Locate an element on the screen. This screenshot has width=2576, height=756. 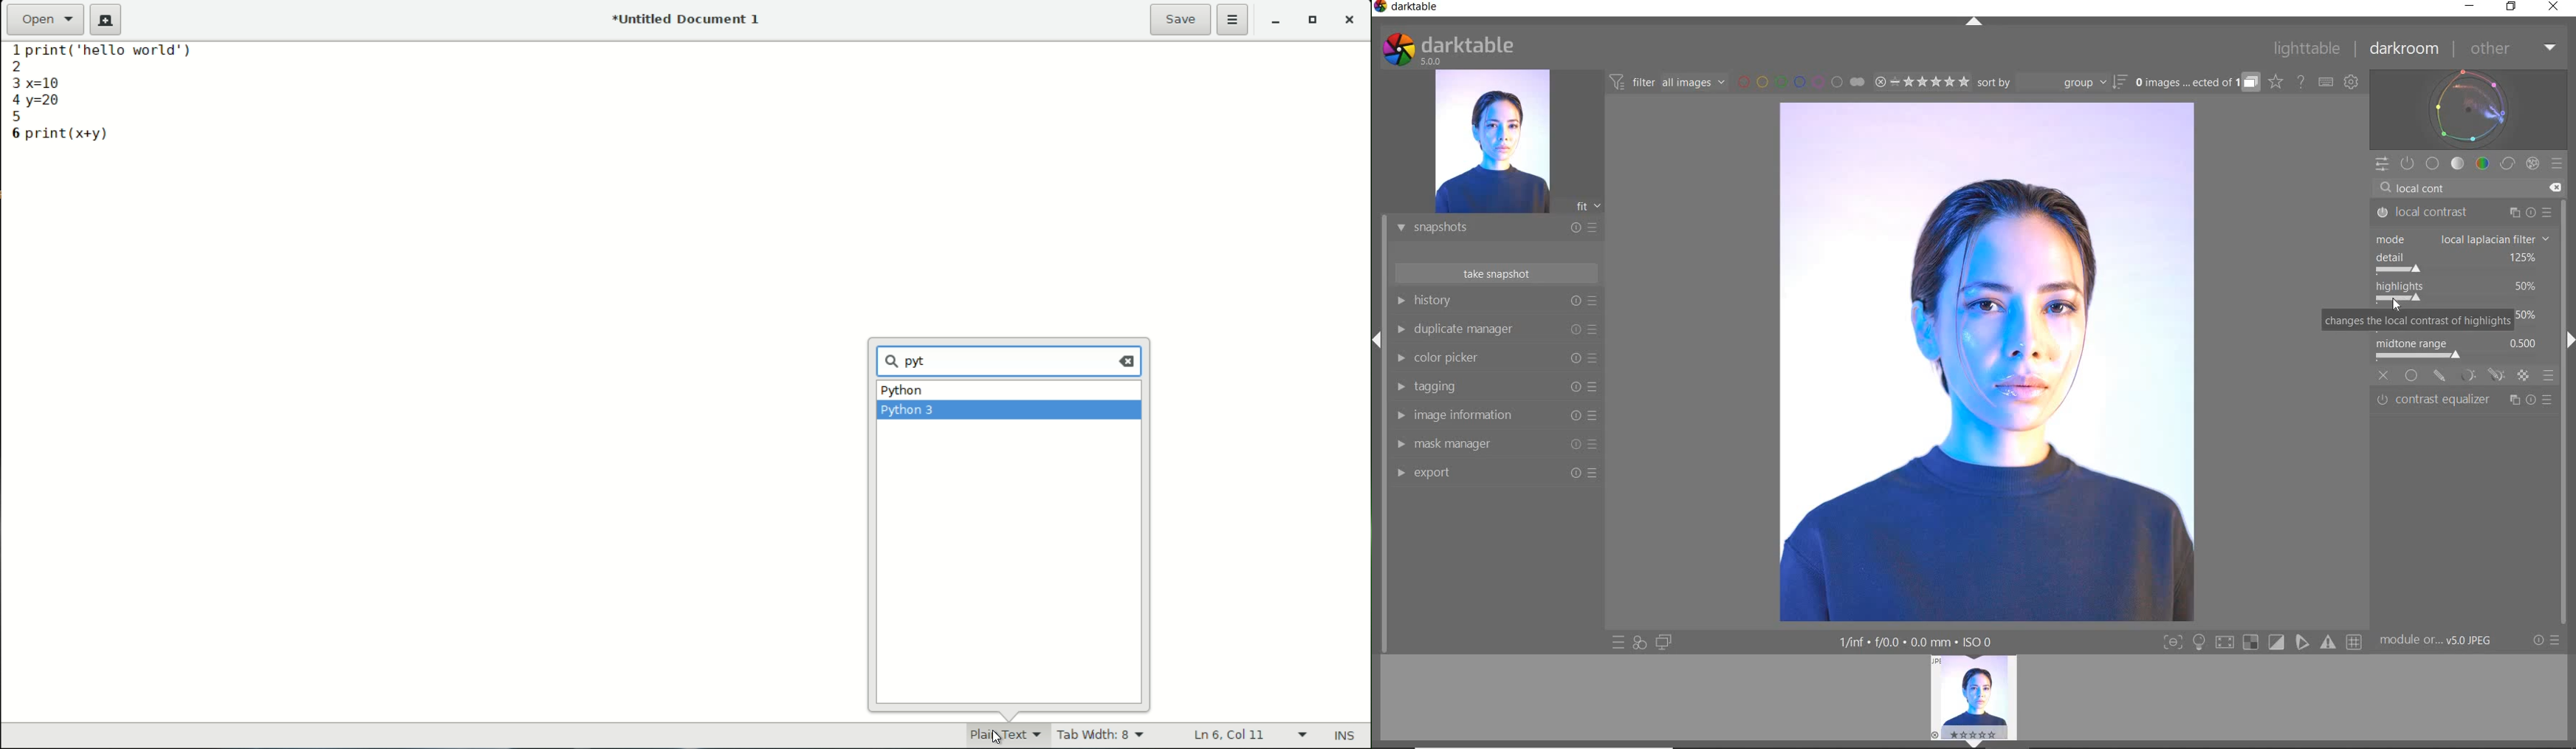
Search is located at coordinates (2386, 188).